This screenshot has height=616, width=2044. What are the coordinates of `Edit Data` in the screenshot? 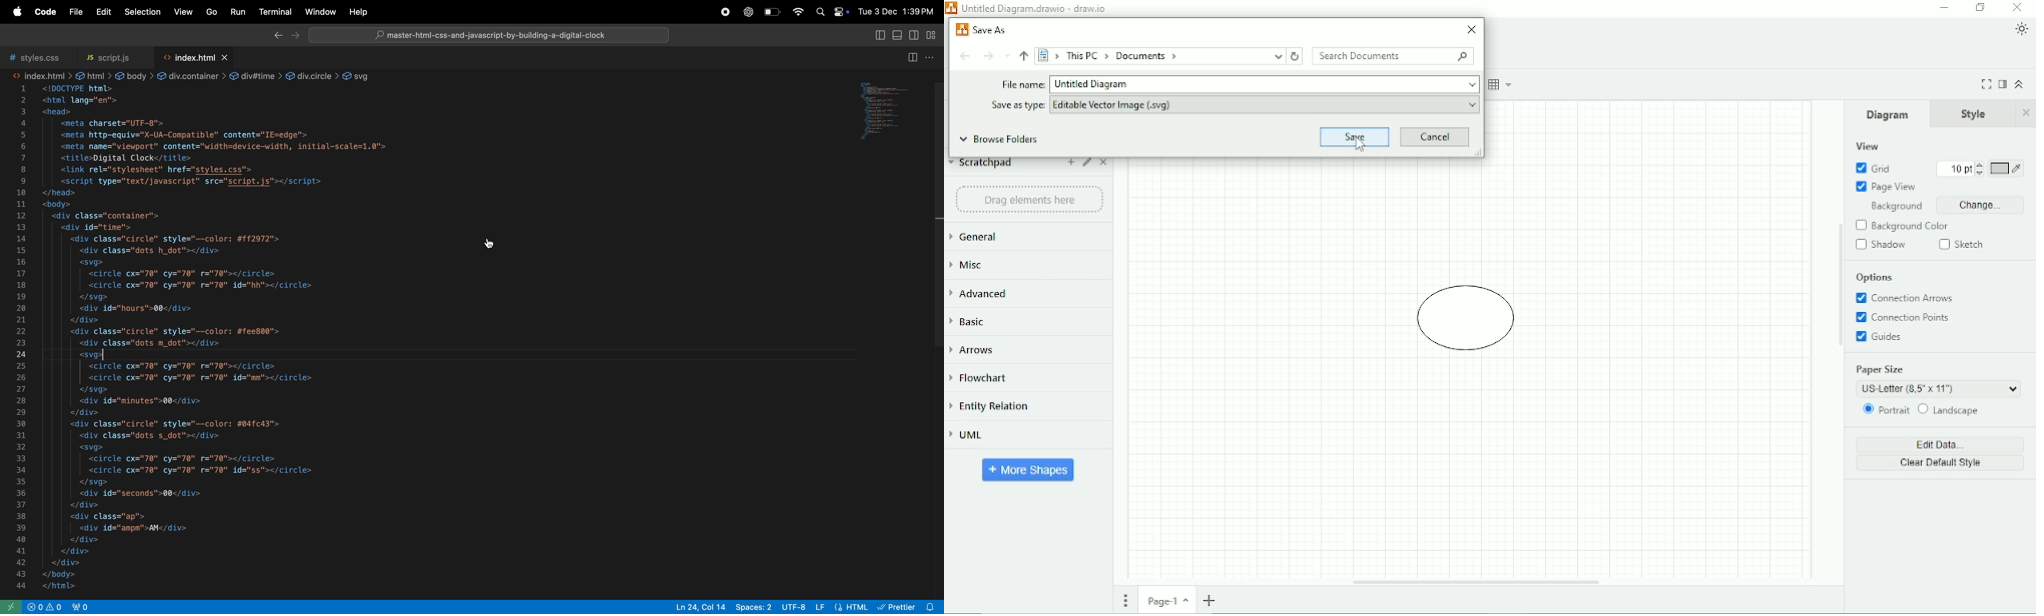 It's located at (1942, 444).